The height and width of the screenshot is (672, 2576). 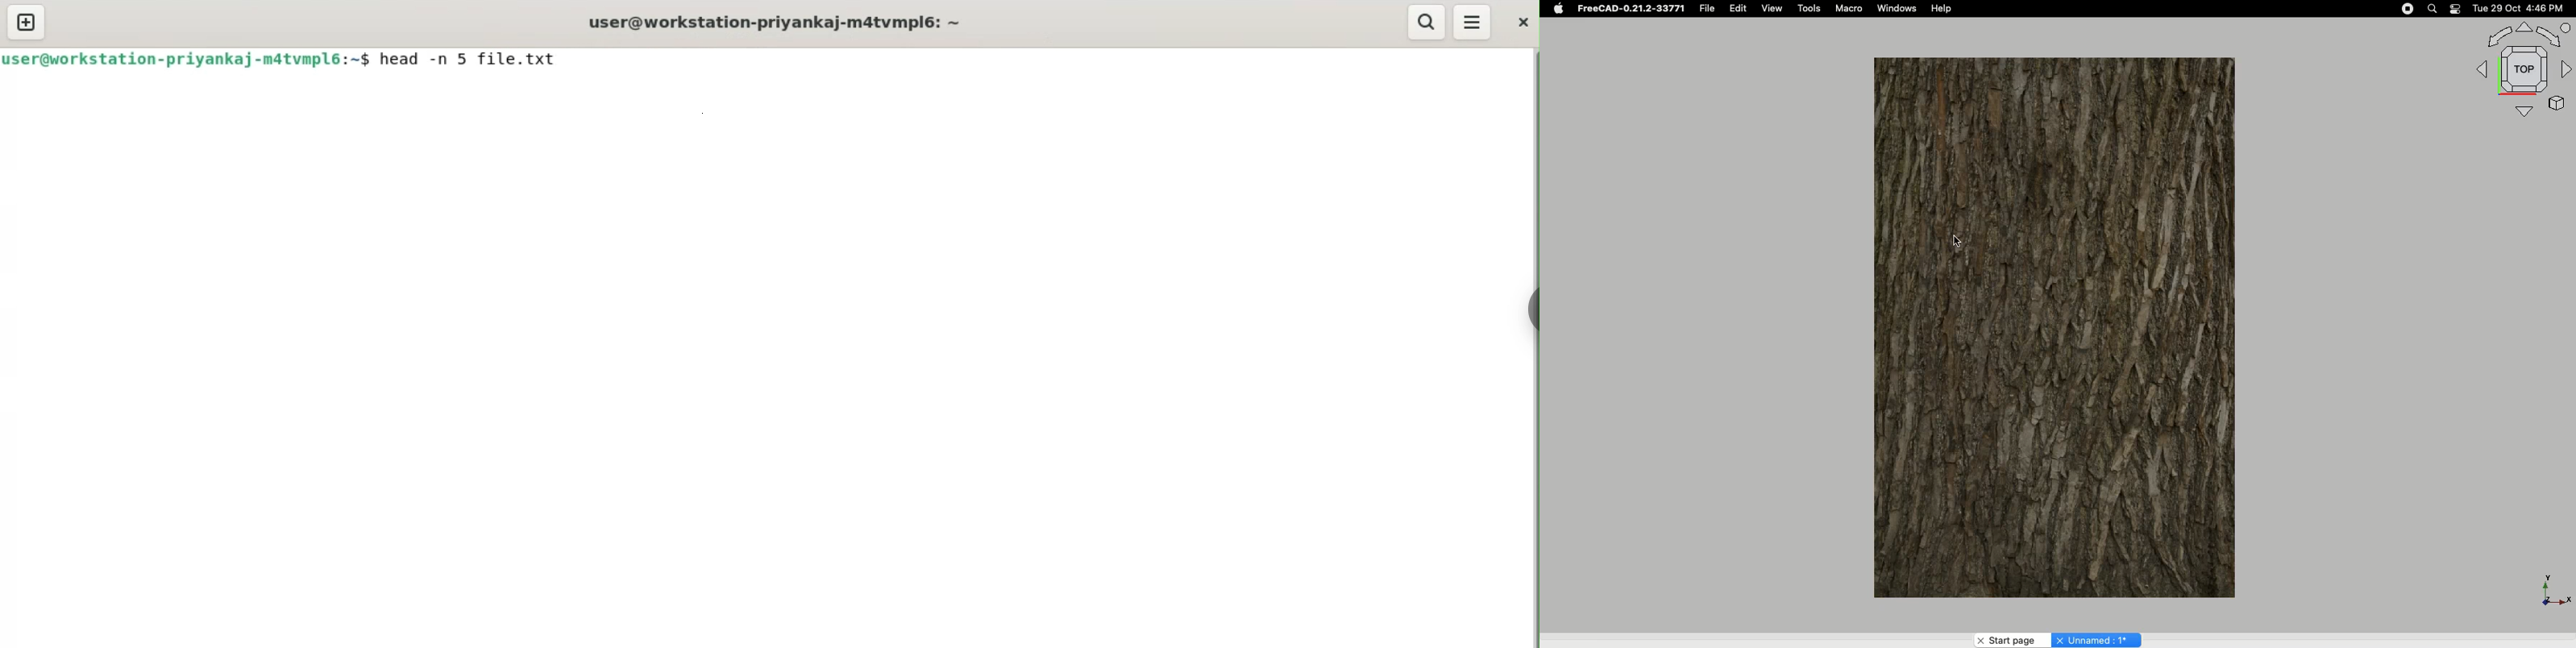 I want to click on Help, so click(x=1943, y=9).